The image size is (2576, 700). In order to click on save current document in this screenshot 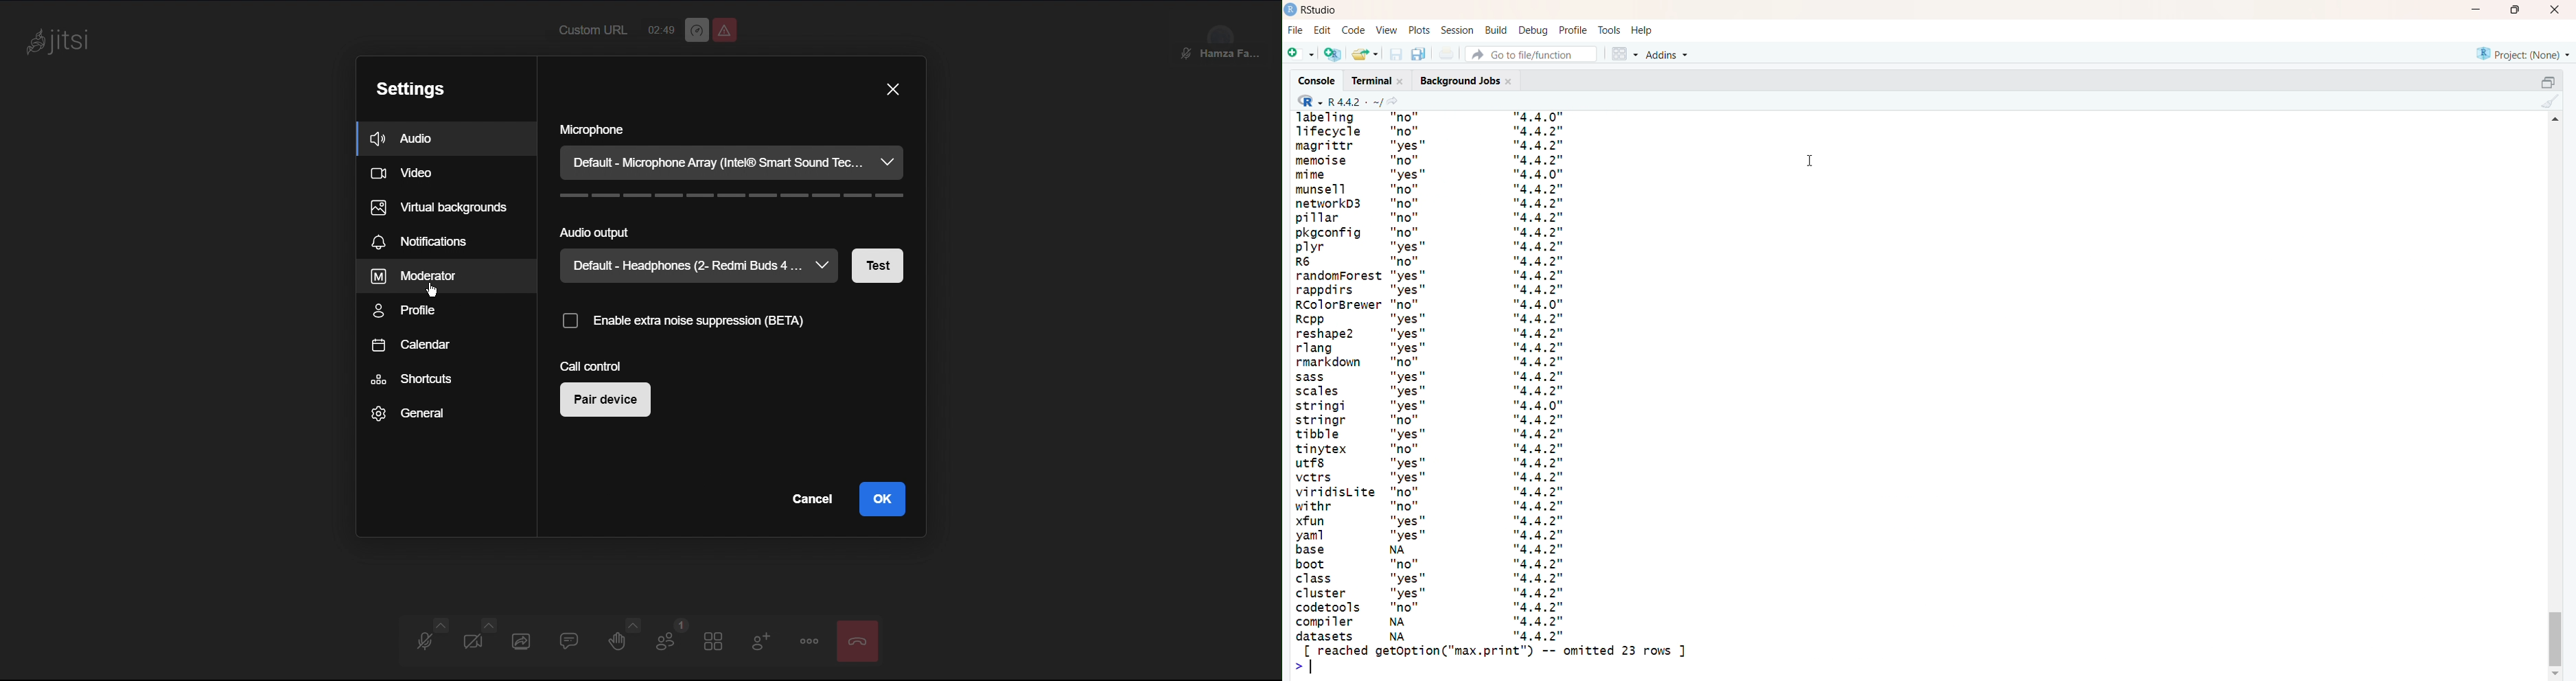, I will do `click(1396, 56)`.